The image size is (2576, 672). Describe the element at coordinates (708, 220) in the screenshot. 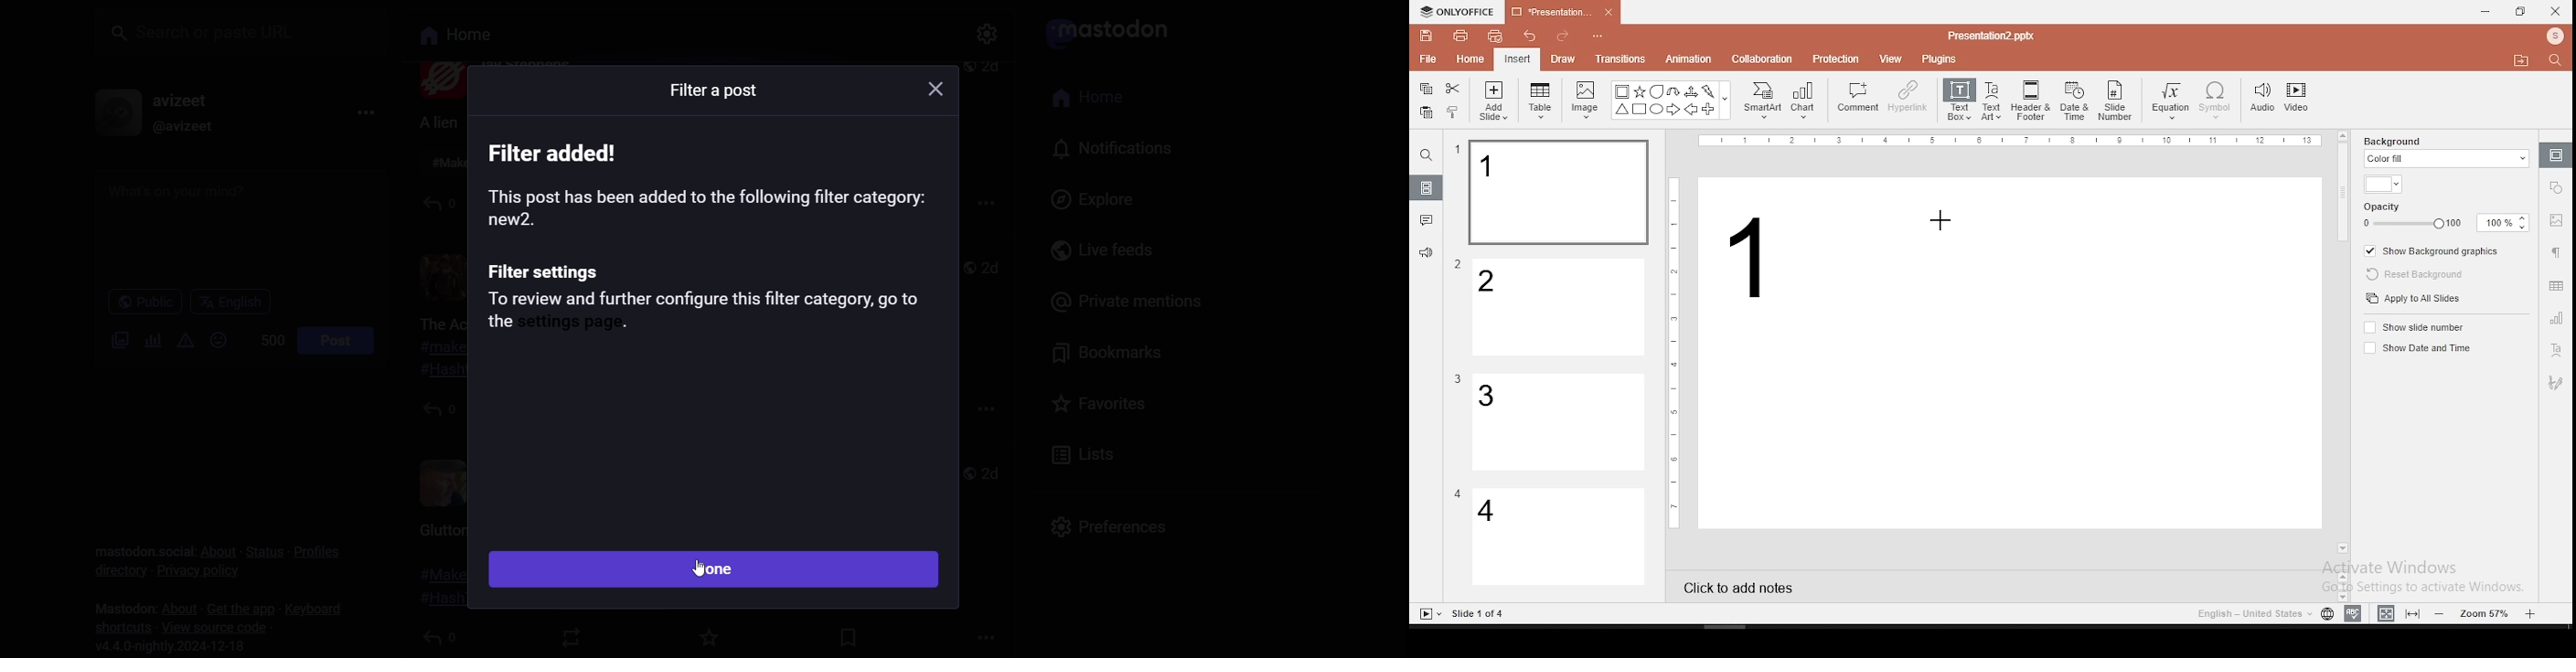

I see `instructions` at that location.